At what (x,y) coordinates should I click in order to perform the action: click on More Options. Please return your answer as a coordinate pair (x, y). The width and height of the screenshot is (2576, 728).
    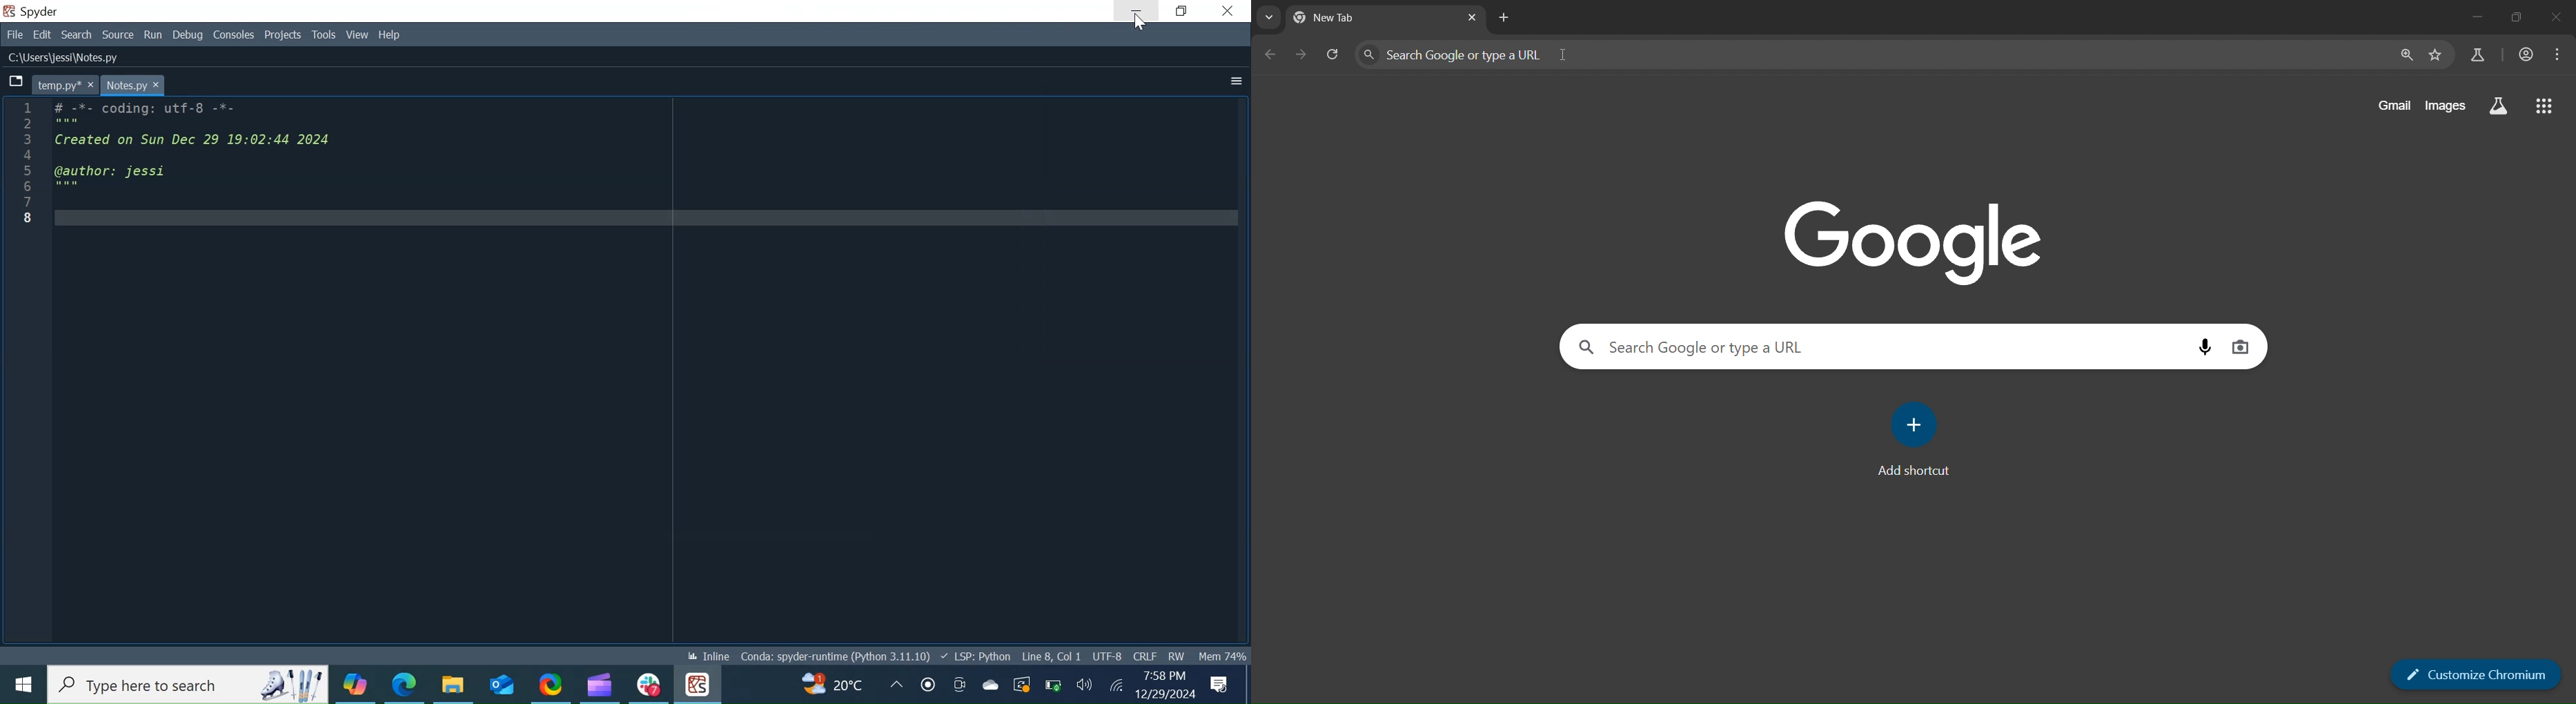
    Looking at the image, I should click on (1235, 80).